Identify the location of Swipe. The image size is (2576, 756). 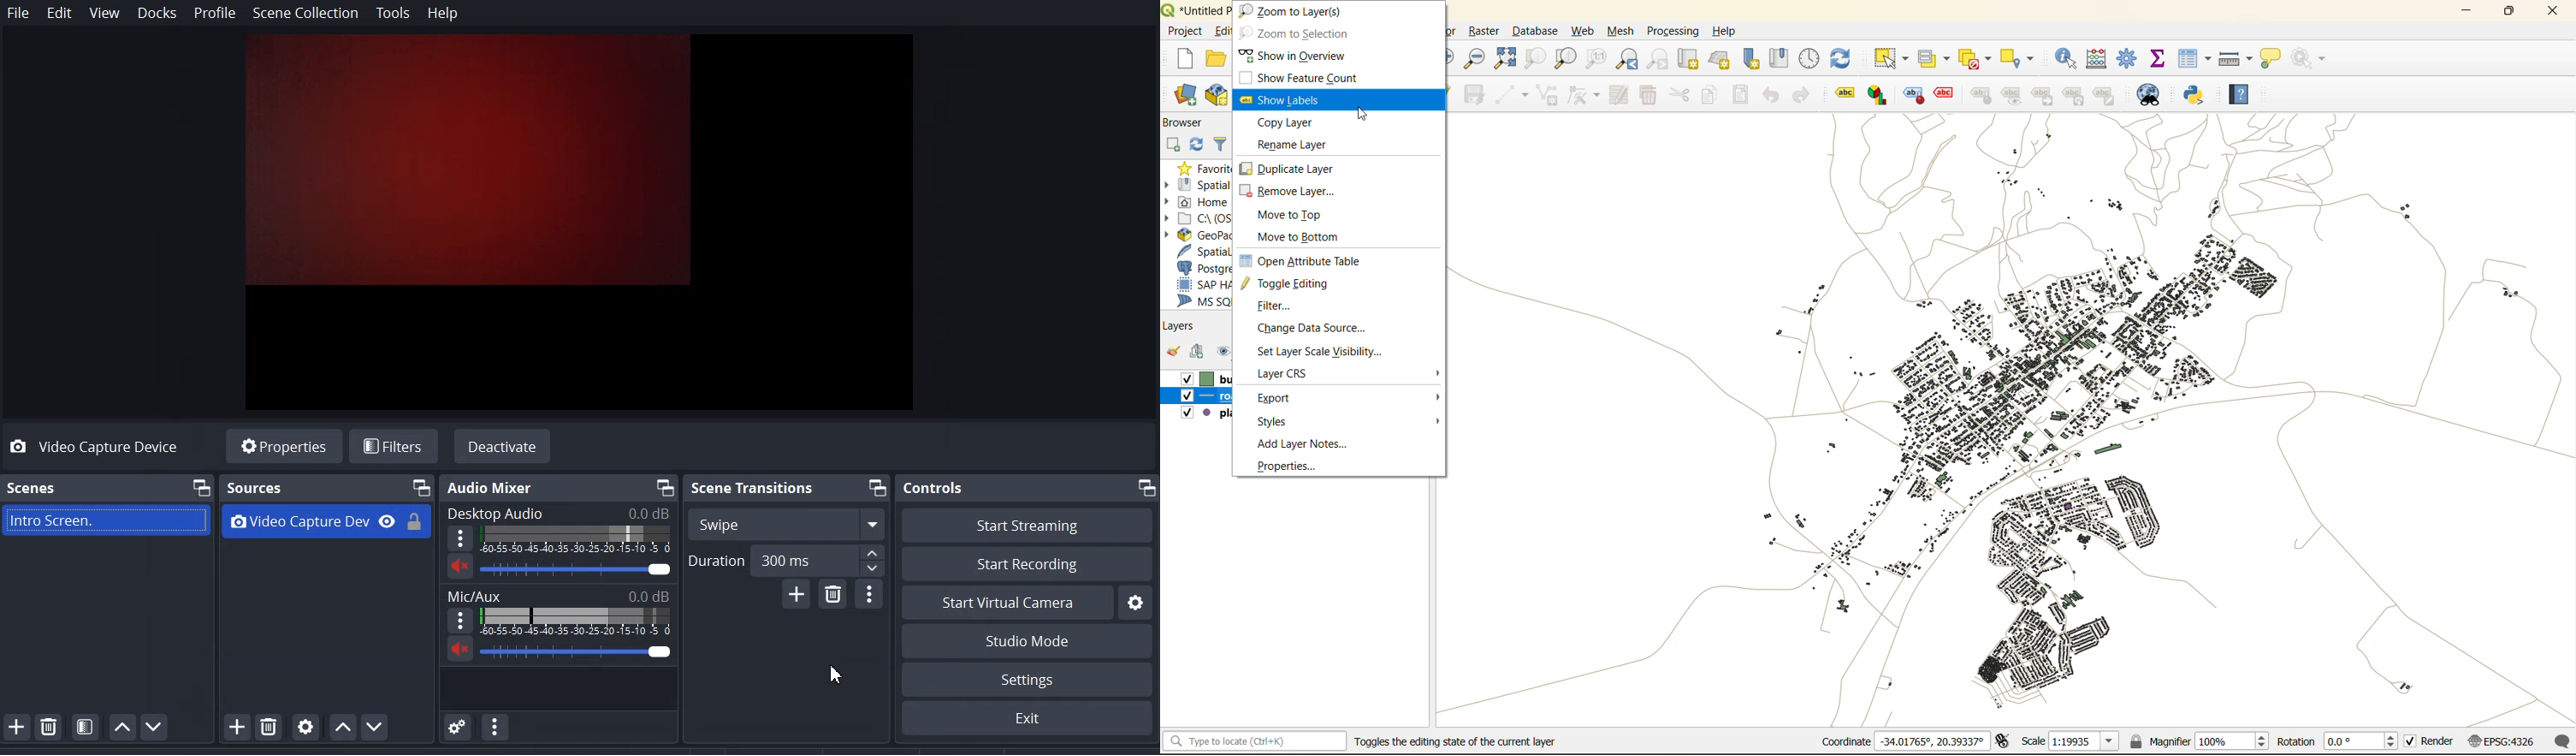
(821, 522).